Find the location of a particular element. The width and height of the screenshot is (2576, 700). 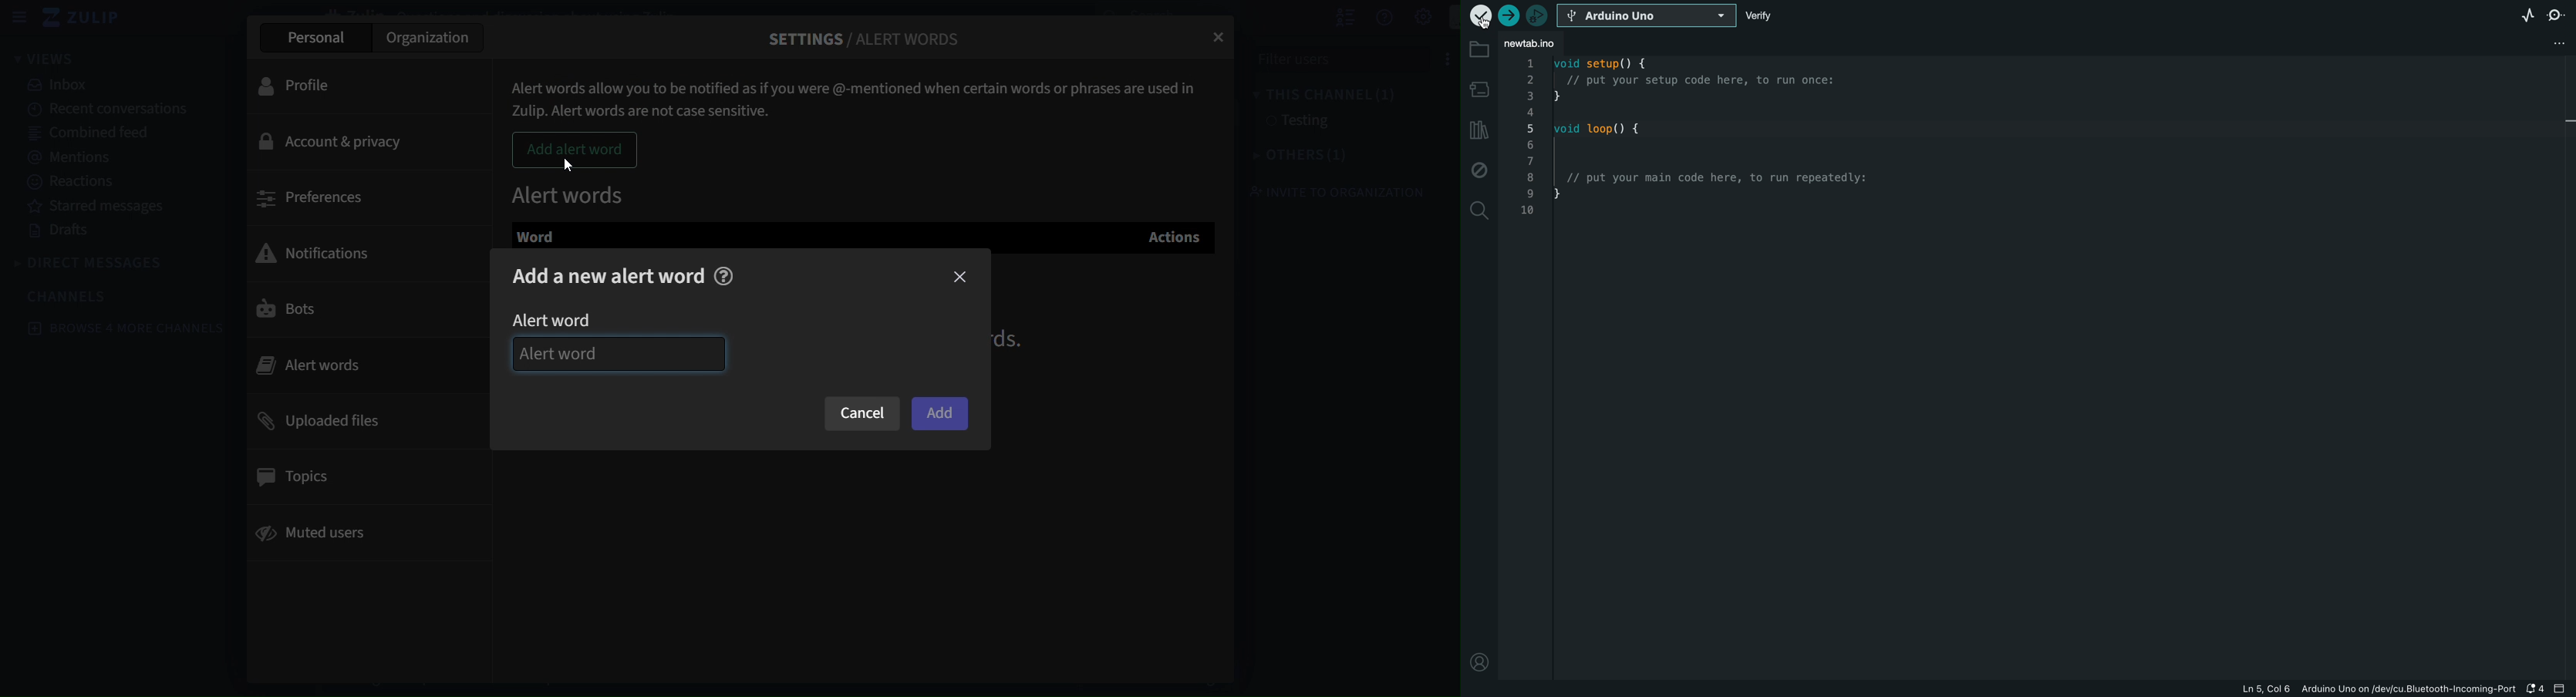

mentions is located at coordinates (76, 158).